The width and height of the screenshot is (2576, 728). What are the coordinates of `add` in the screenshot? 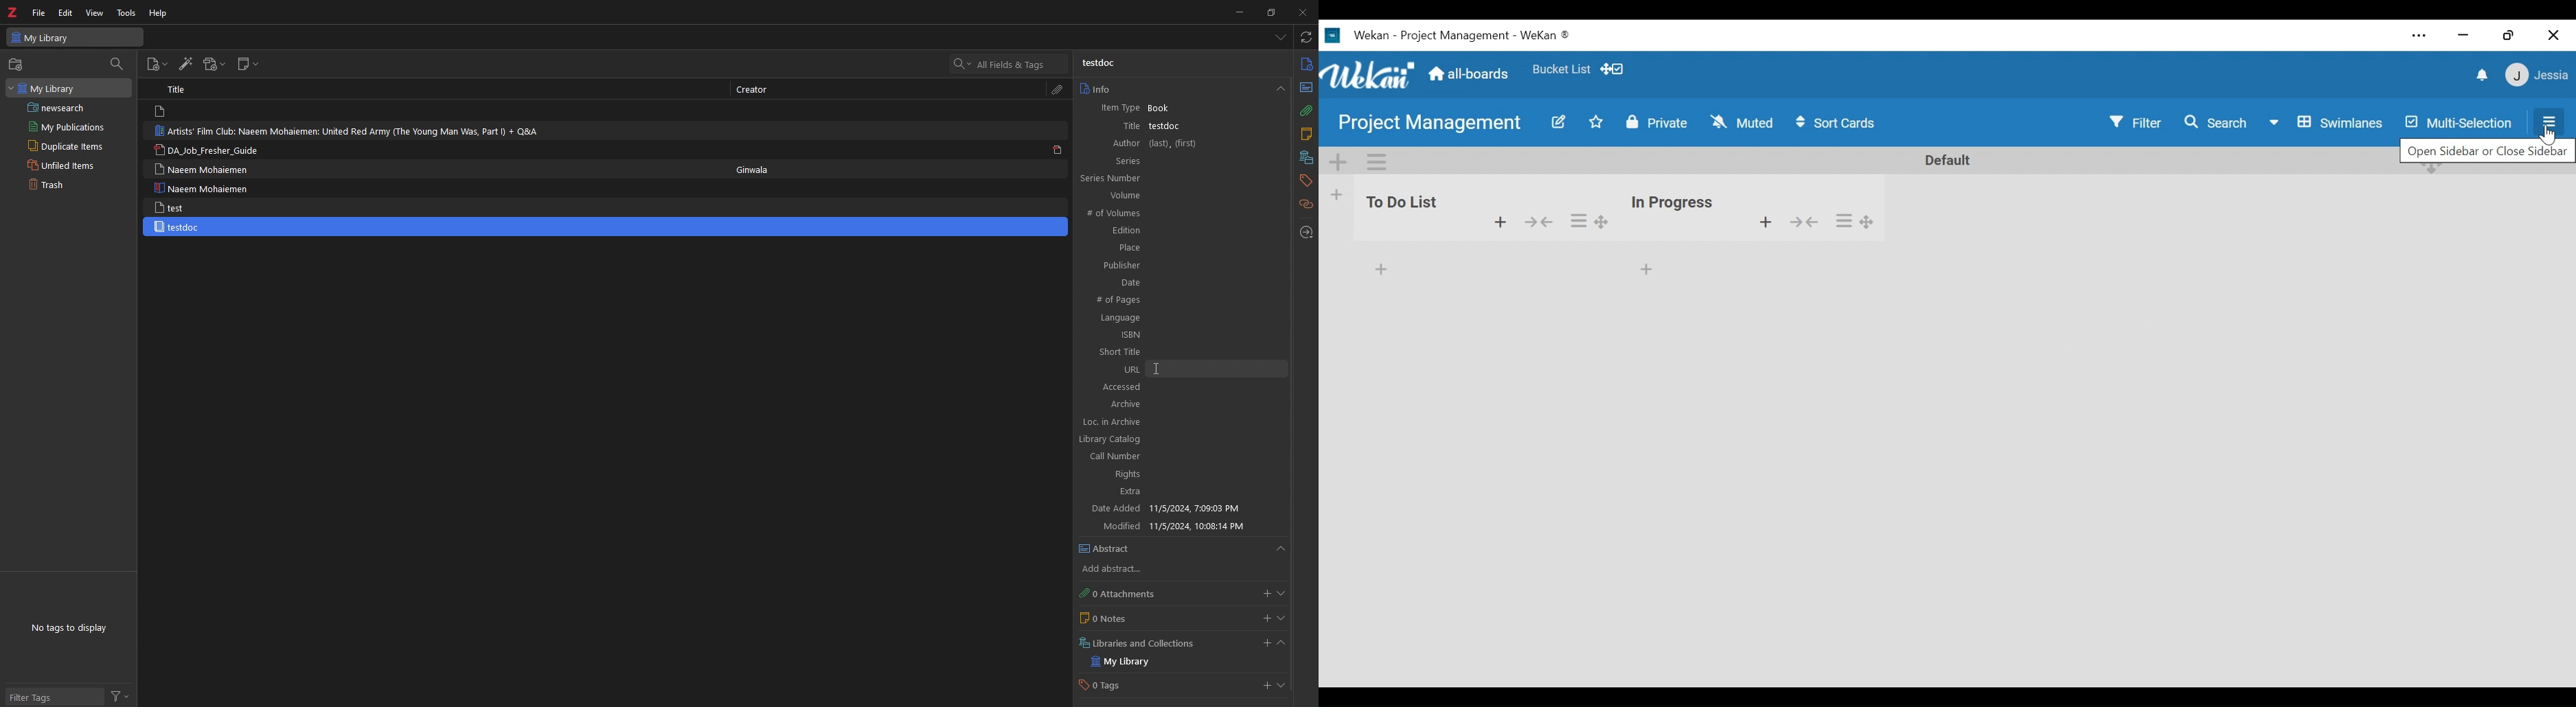 It's located at (1499, 224).